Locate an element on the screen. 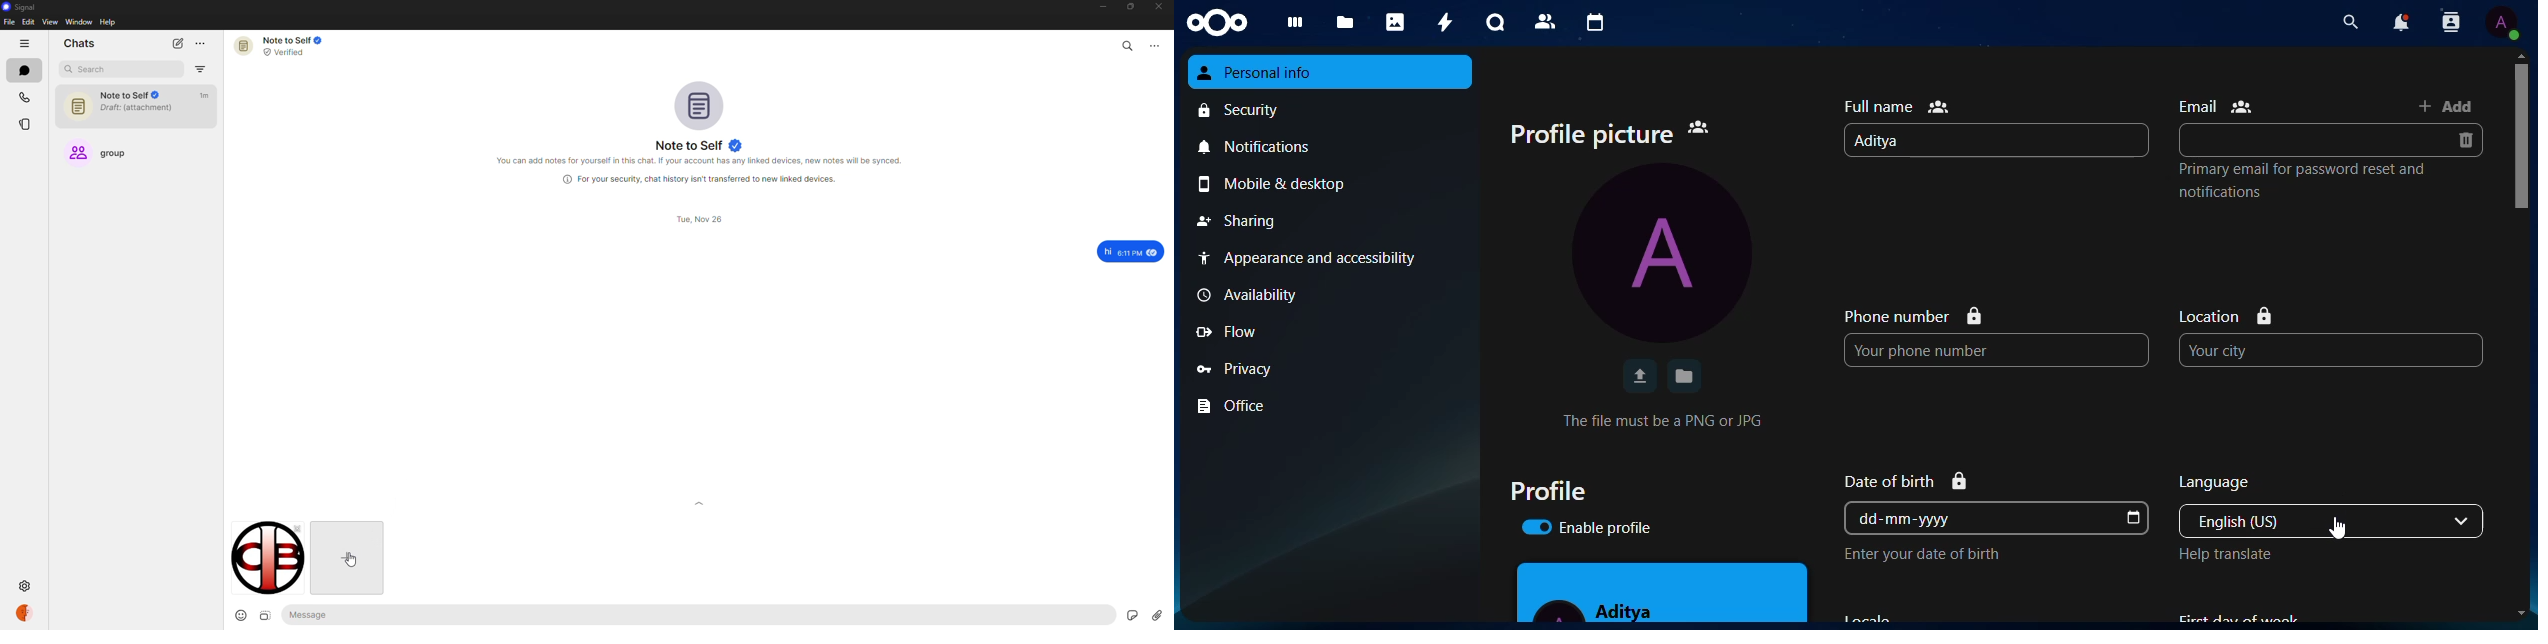 The height and width of the screenshot is (644, 2548). settings is located at coordinates (26, 584).